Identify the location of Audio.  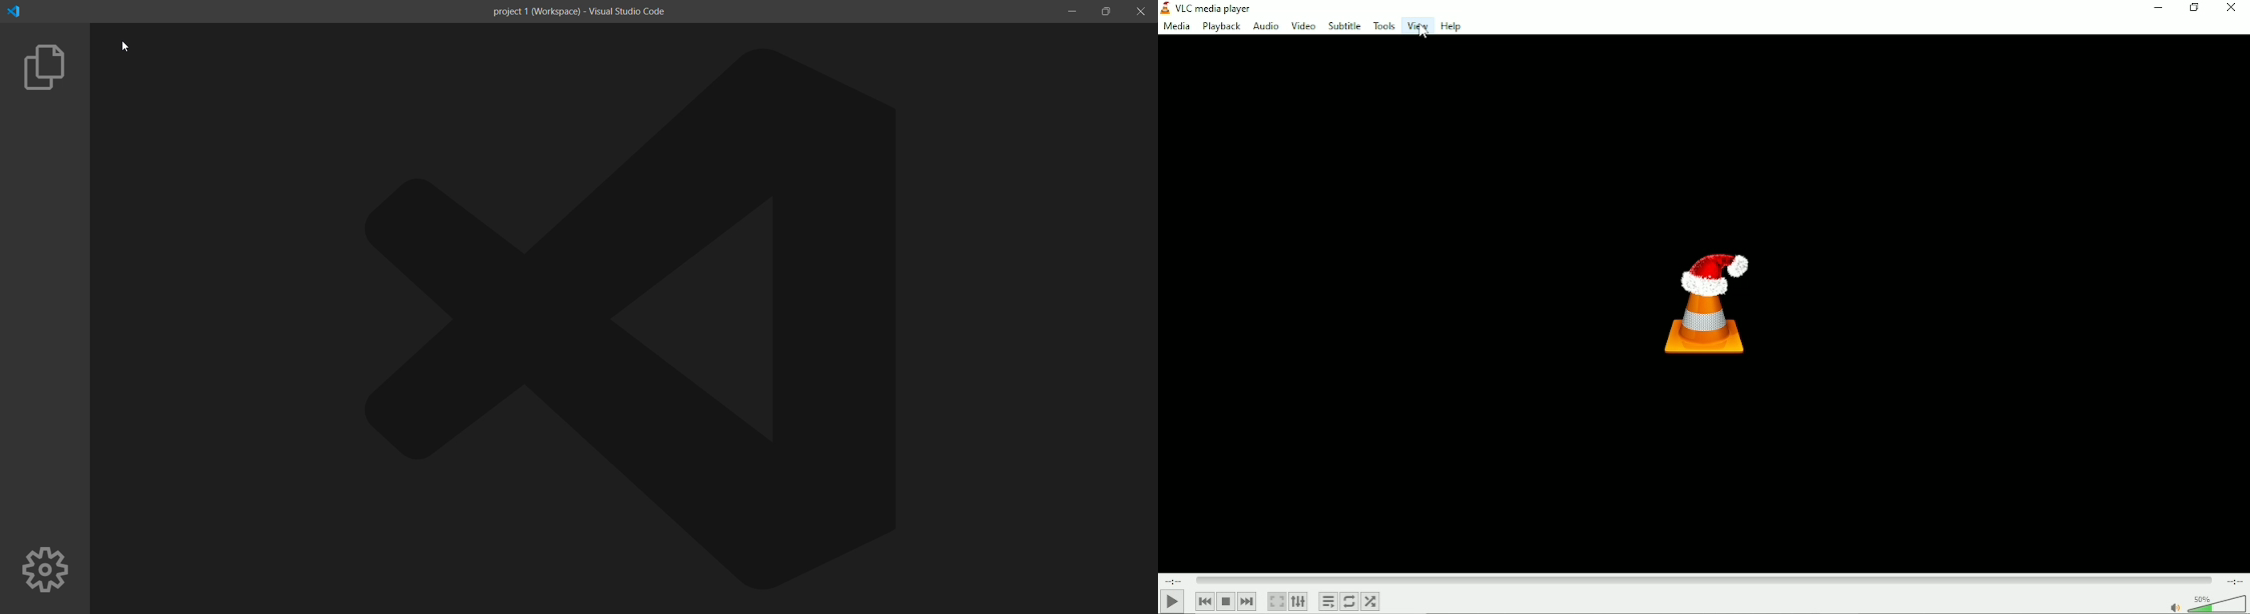
(1265, 27).